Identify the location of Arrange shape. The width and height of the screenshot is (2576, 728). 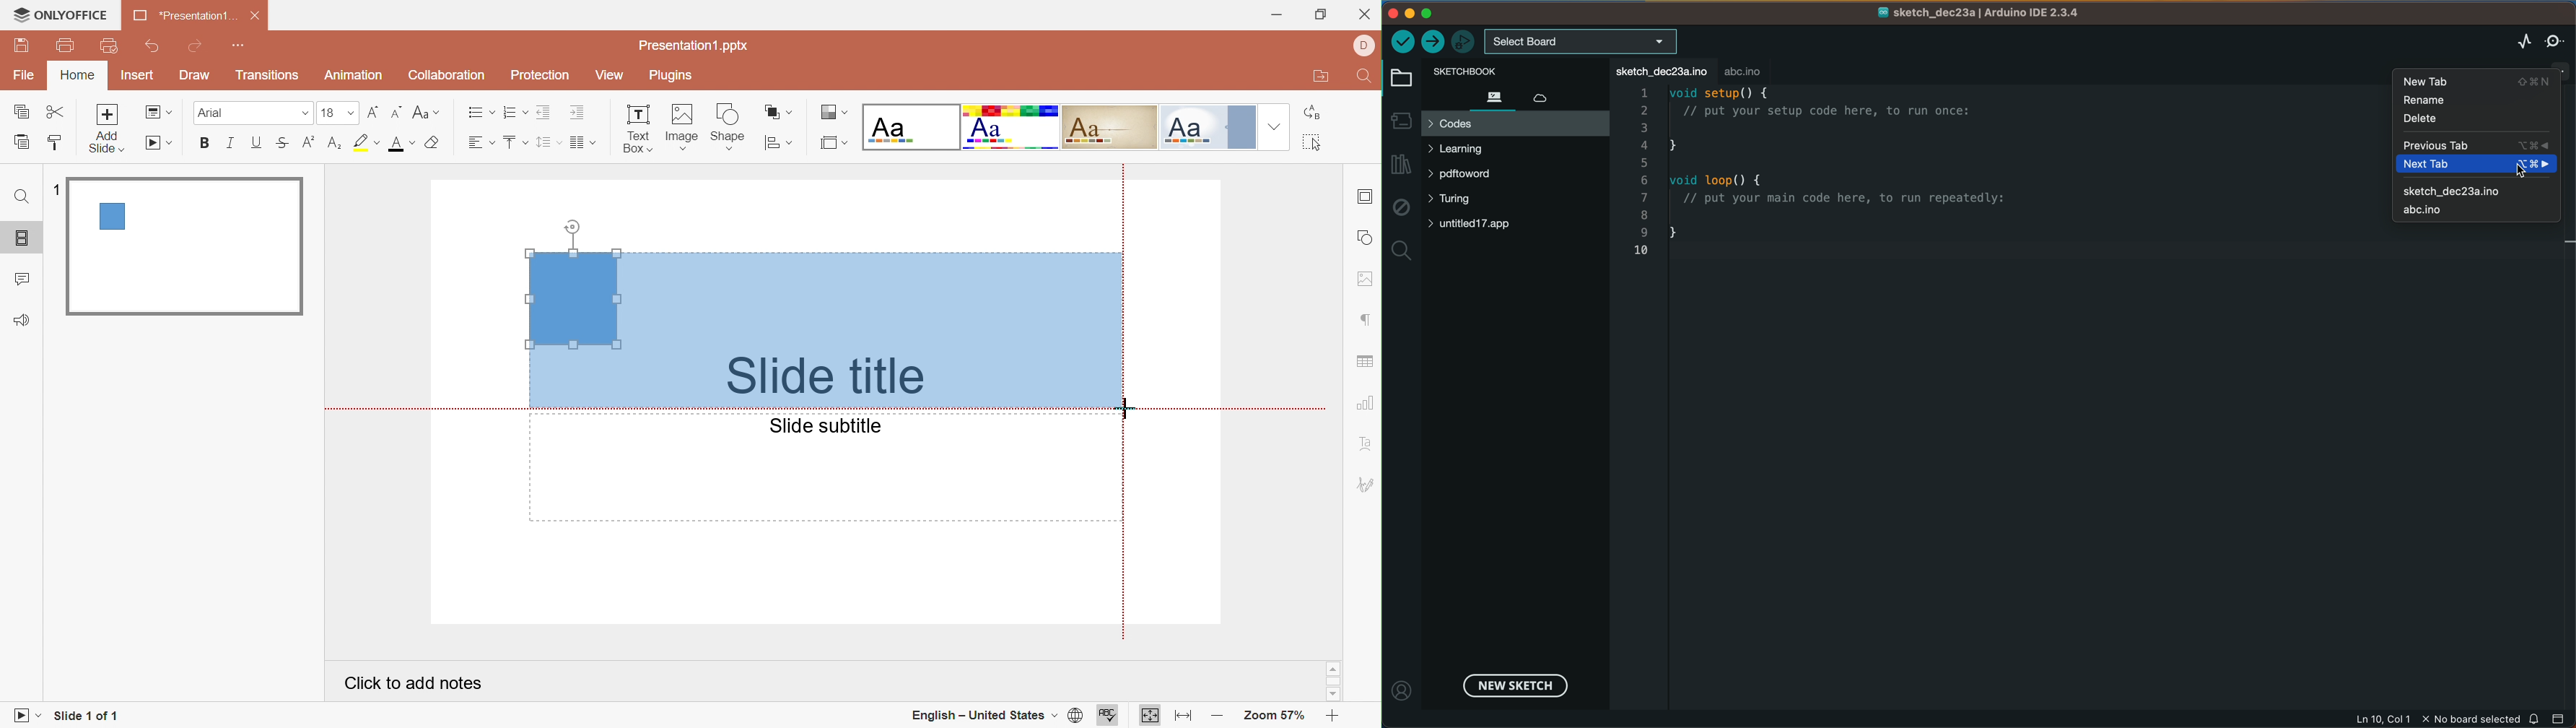
(777, 113).